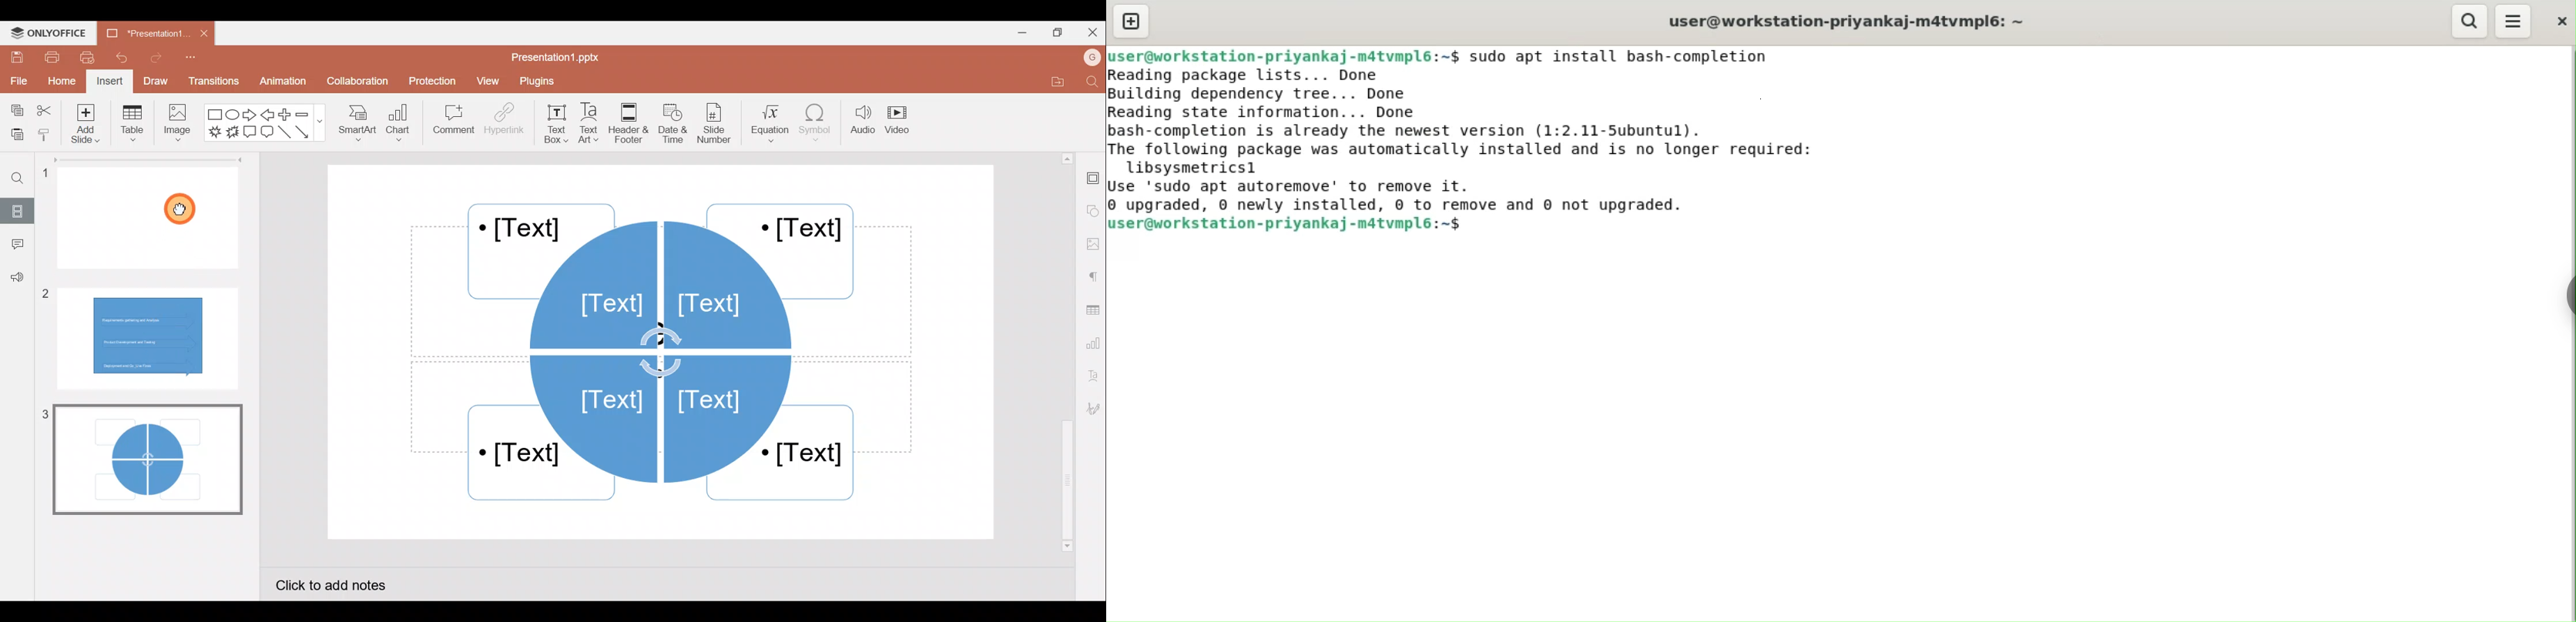  Describe the element at coordinates (592, 124) in the screenshot. I see `Text Art` at that location.